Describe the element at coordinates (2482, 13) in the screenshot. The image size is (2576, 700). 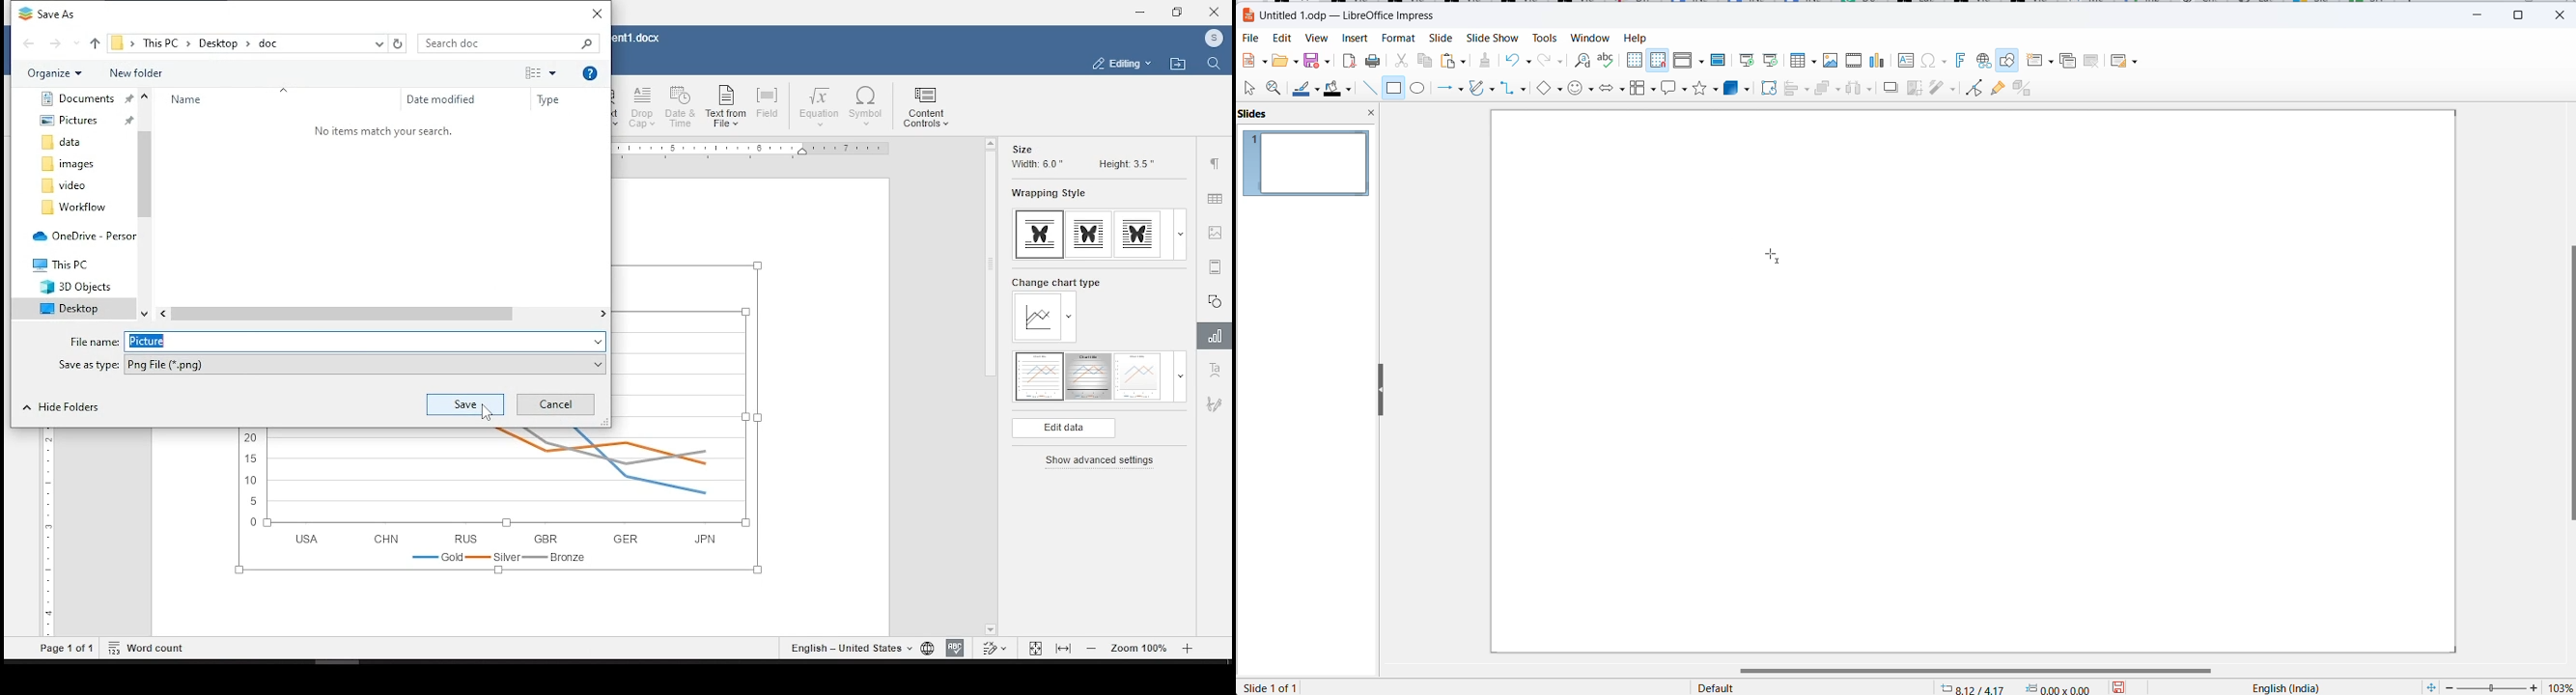
I see `minimize` at that location.